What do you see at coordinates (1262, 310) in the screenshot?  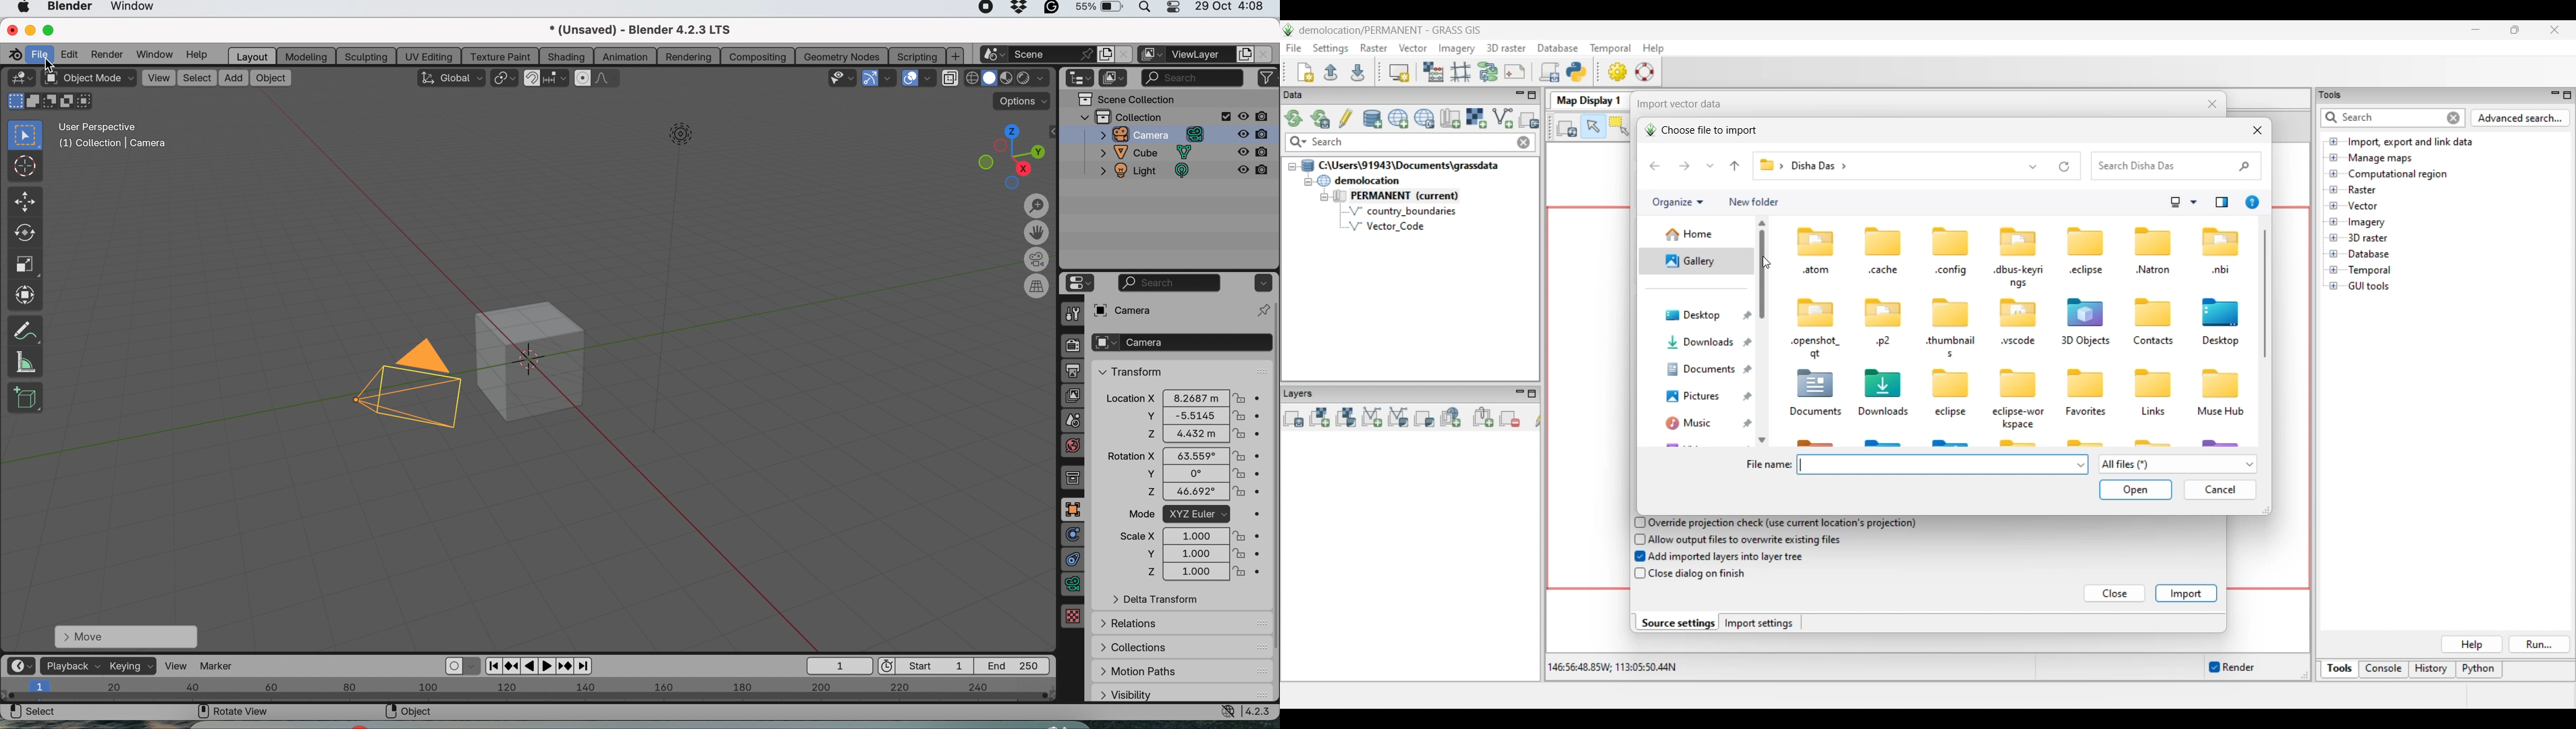 I see `pin` at bounding box center [1262, 310].